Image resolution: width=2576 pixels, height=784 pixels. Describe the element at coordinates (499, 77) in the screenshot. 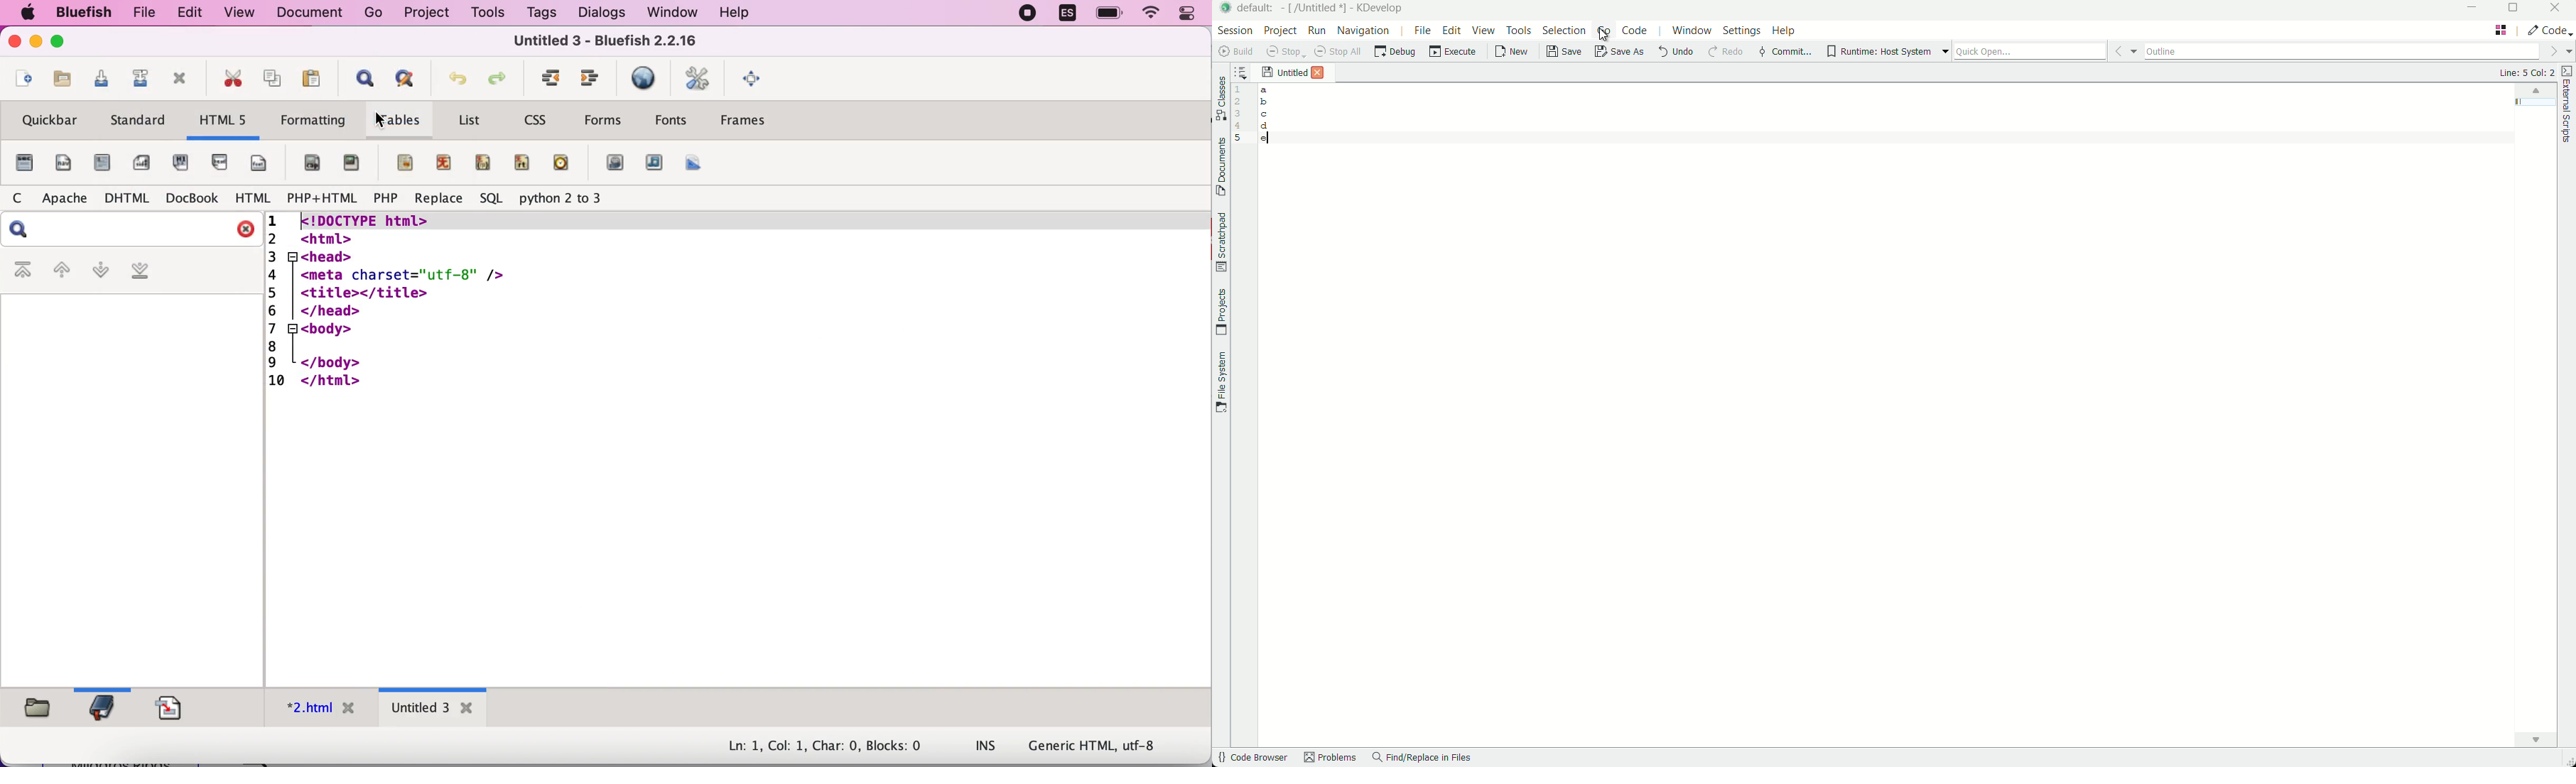

I see `redo` at that location.